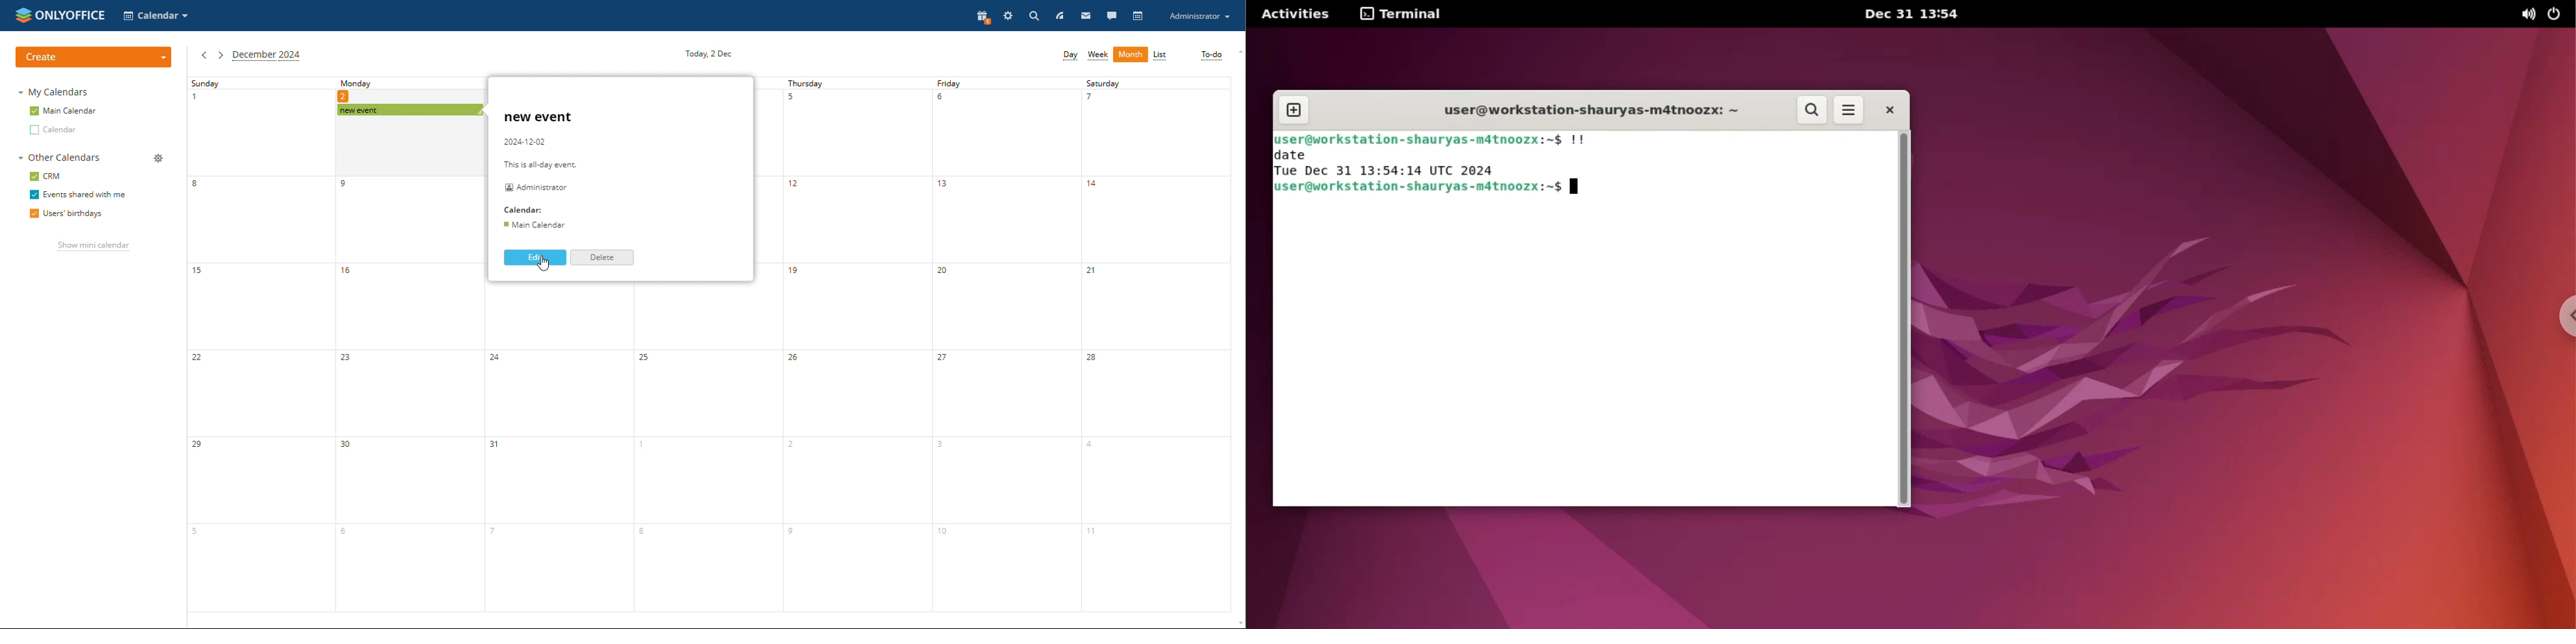  I want to click on search, so click(1035, 16).